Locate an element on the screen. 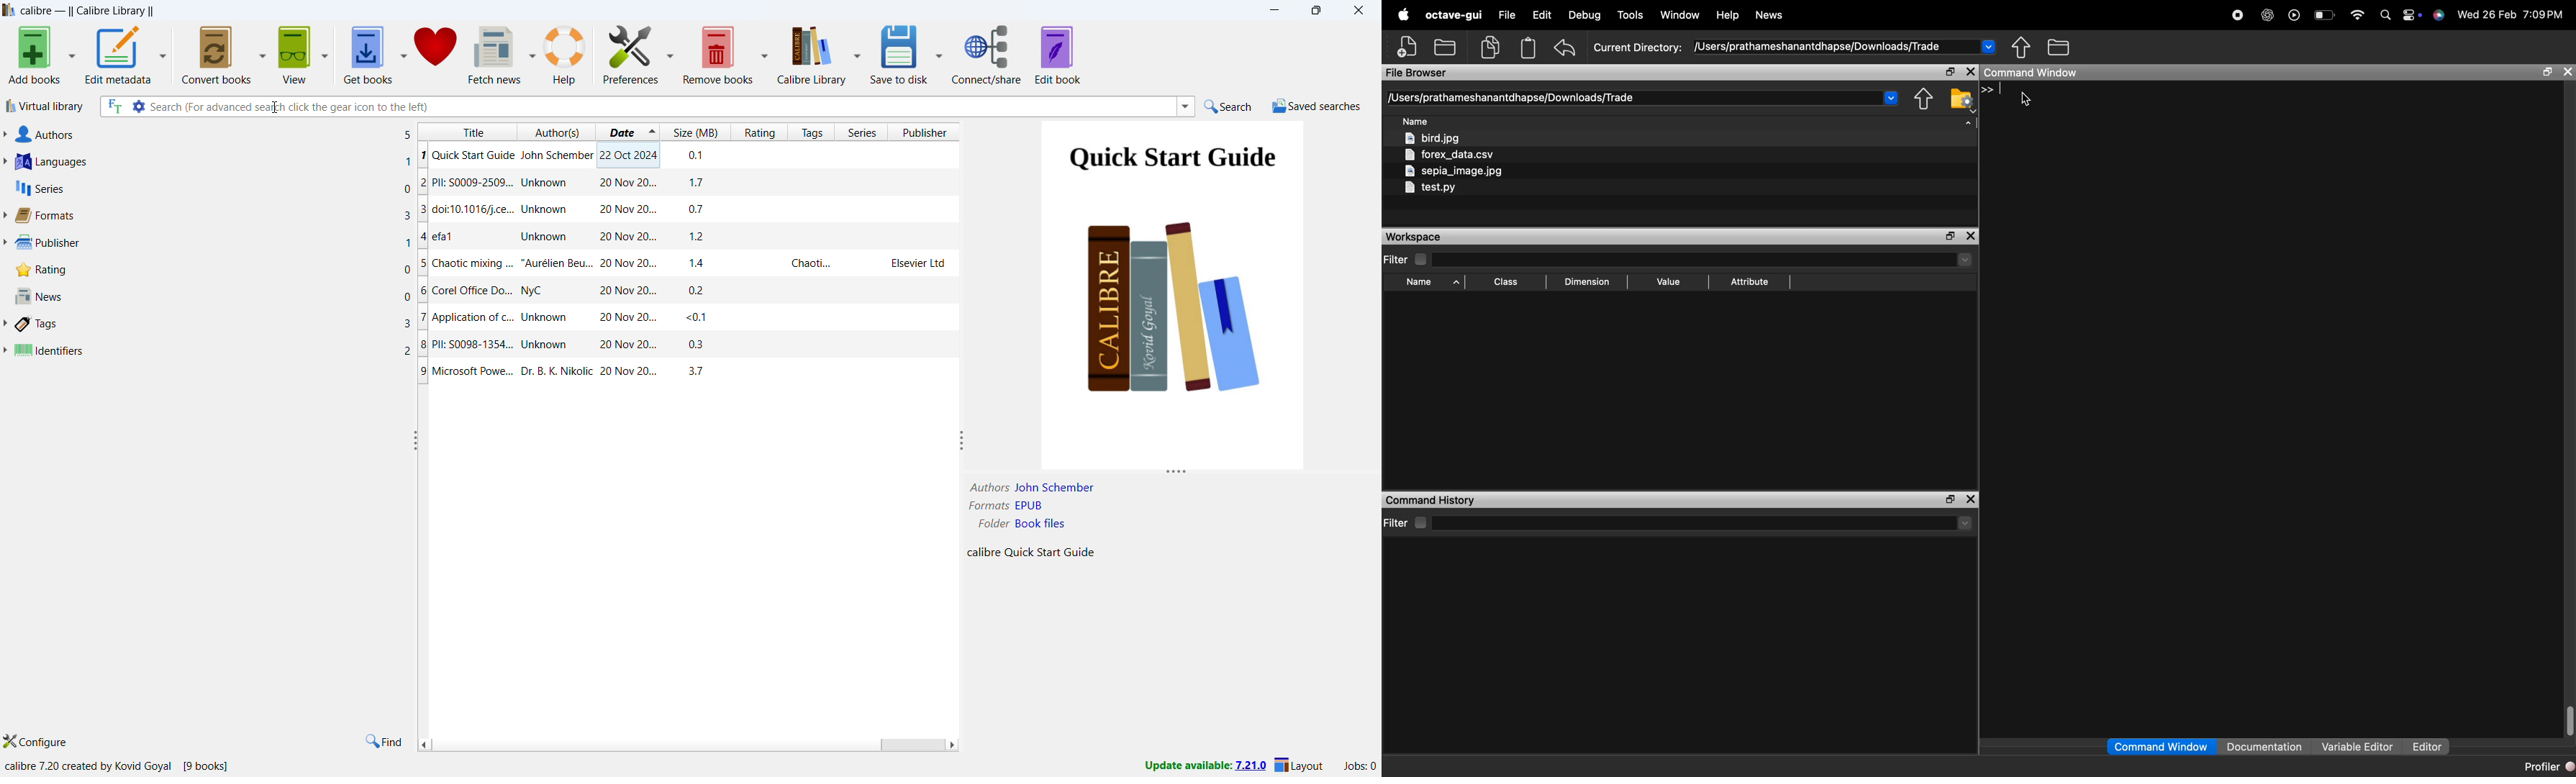 The height and width of the screenshot is (784, 2576). sort by title is located at coordinates (468, 130).